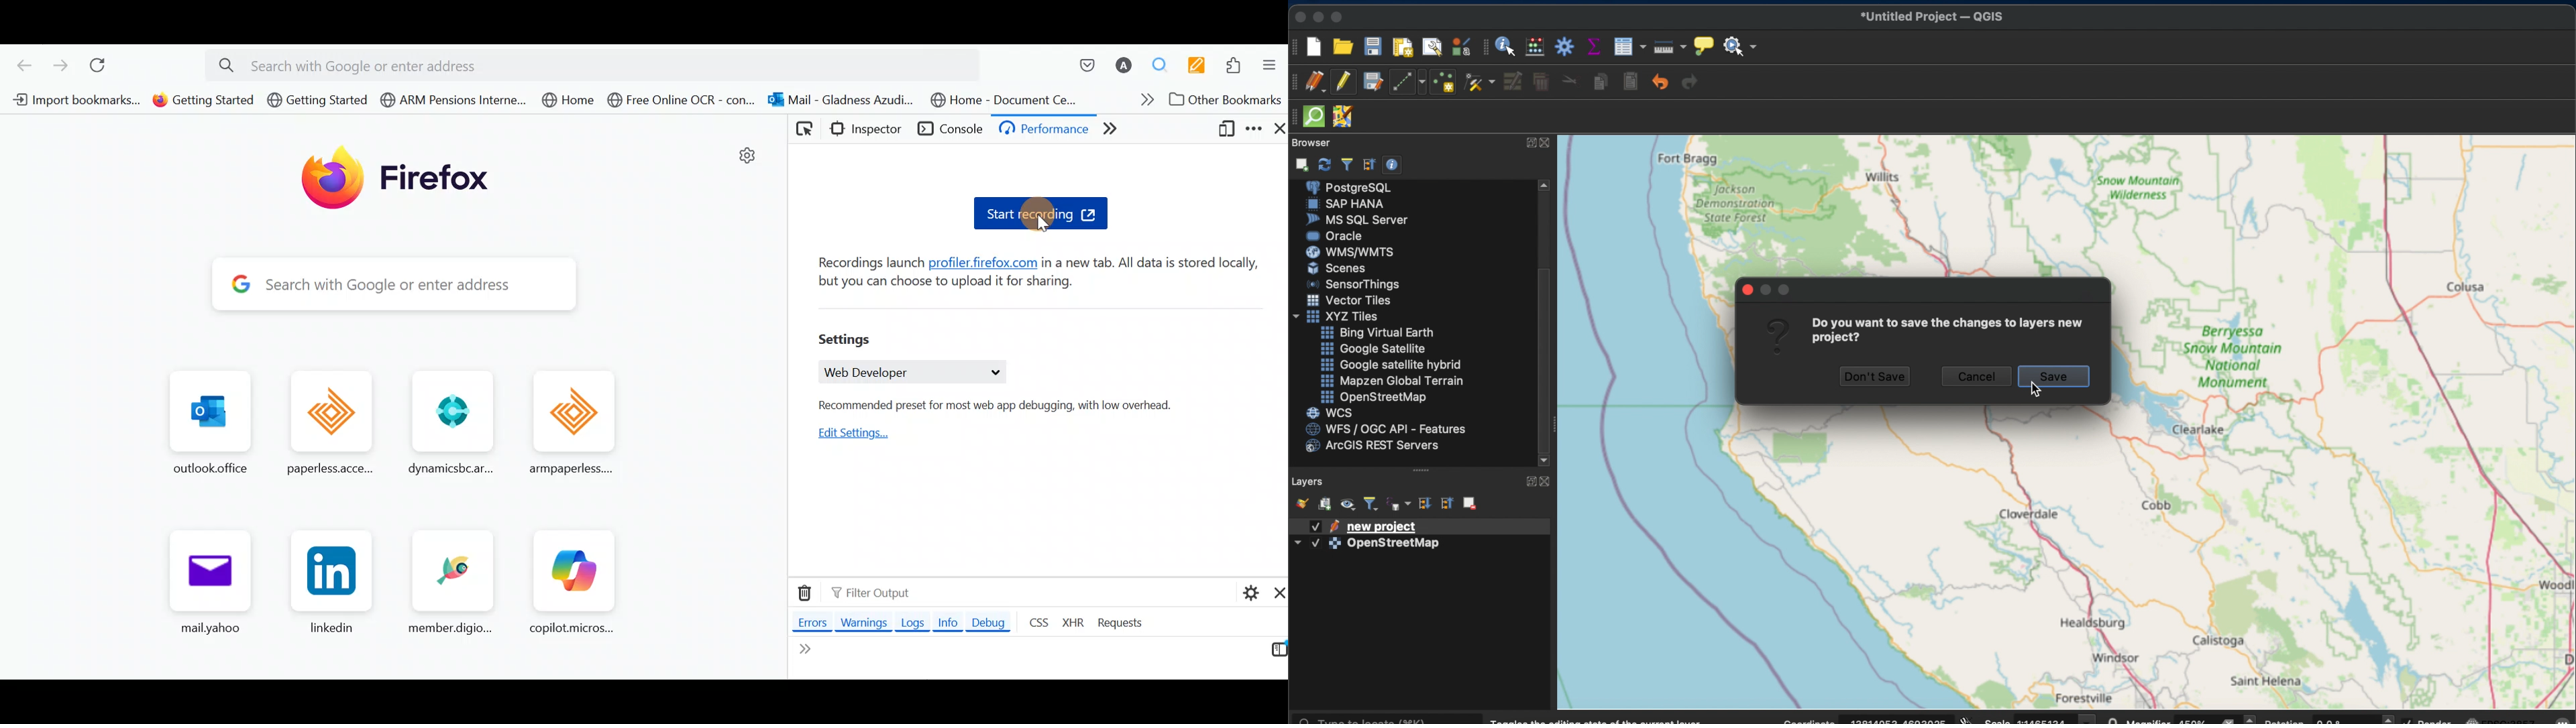  I want to click on Web developer, so click(993, 387).